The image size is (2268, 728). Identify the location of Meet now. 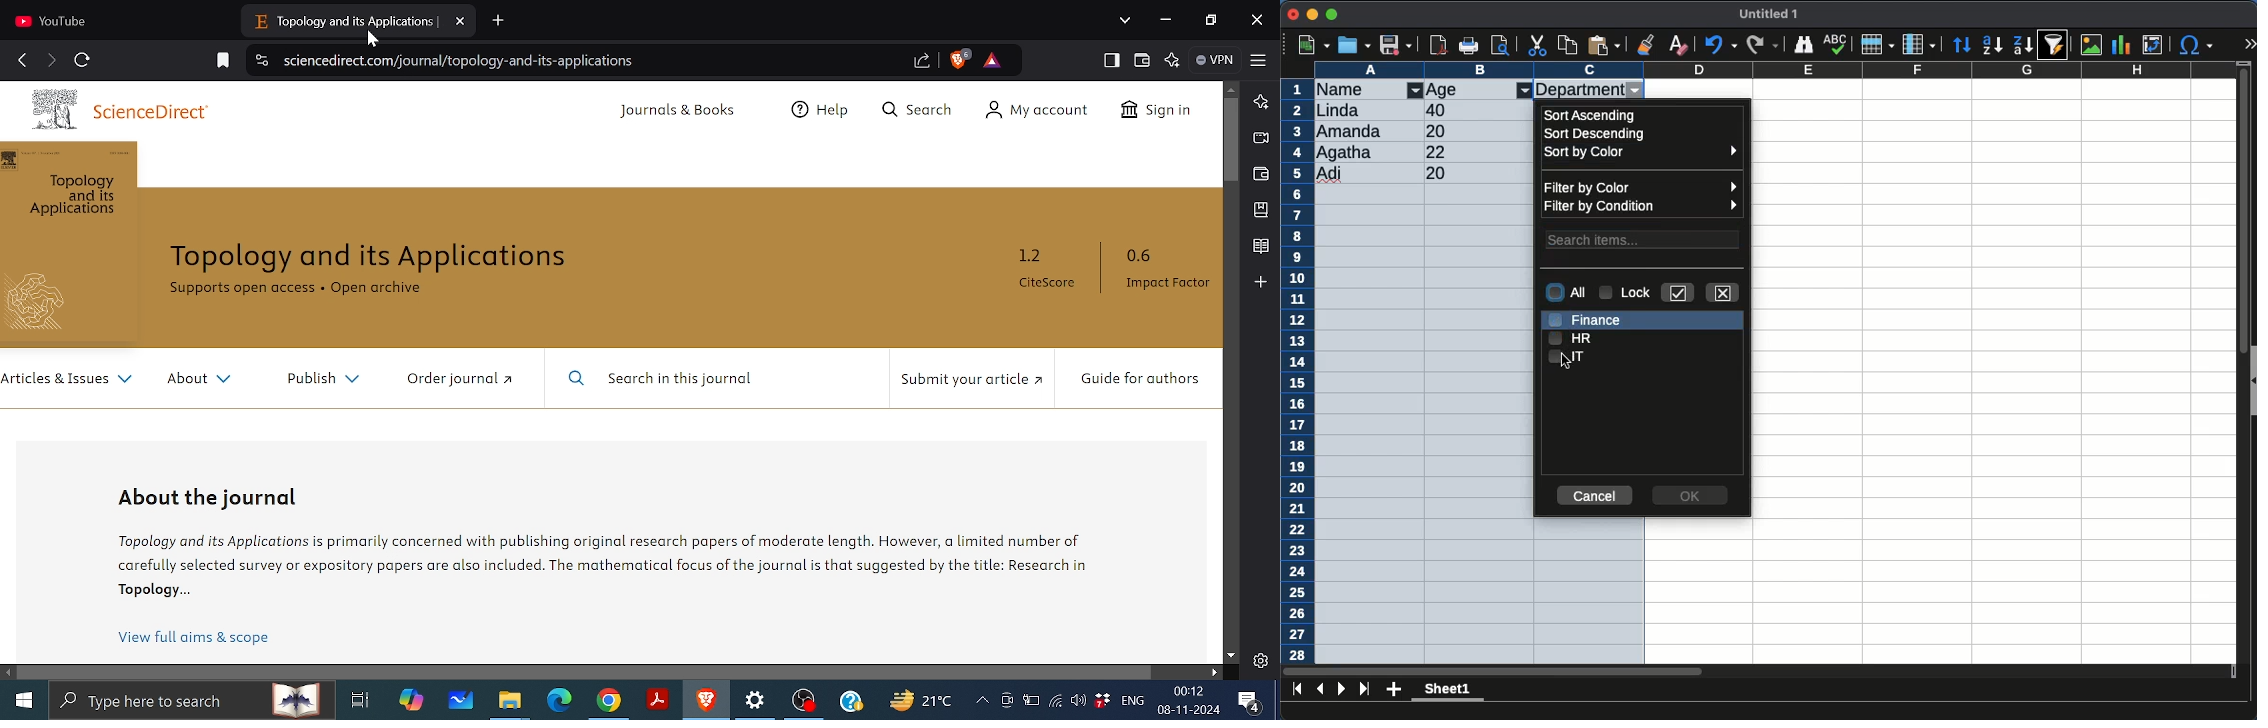
(1006, 700).